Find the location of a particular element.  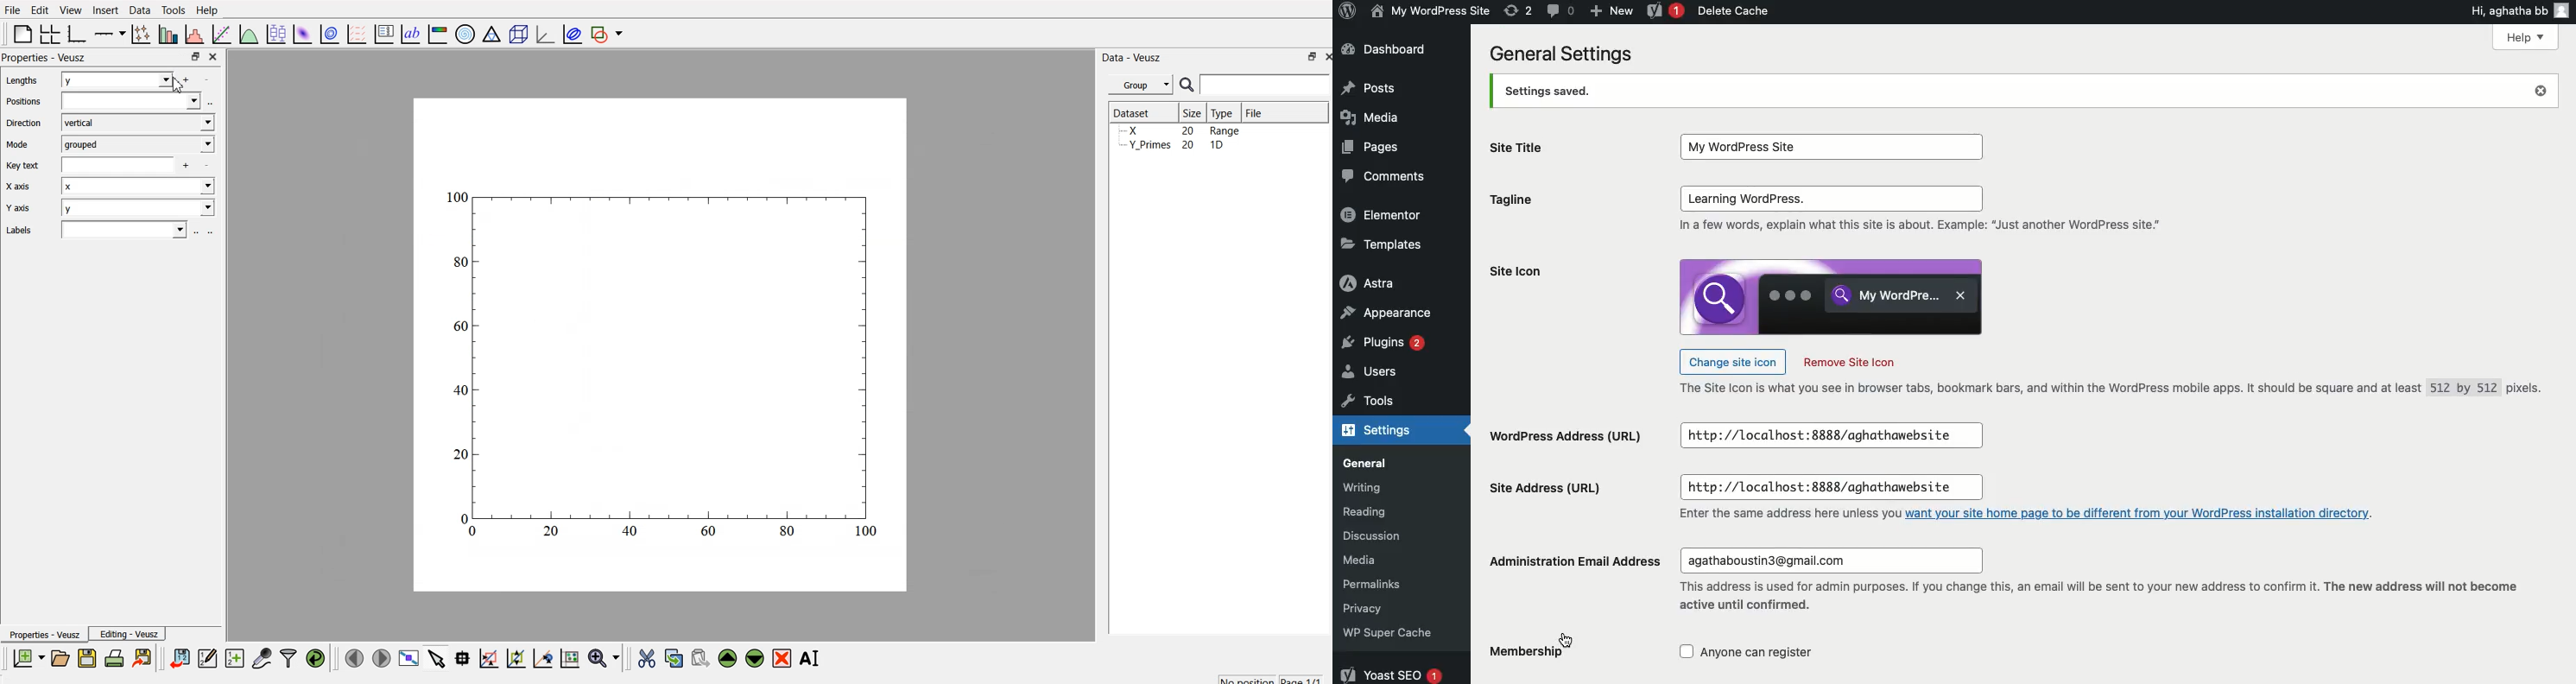

Site address (url) is located at coordinates (1547, 491).